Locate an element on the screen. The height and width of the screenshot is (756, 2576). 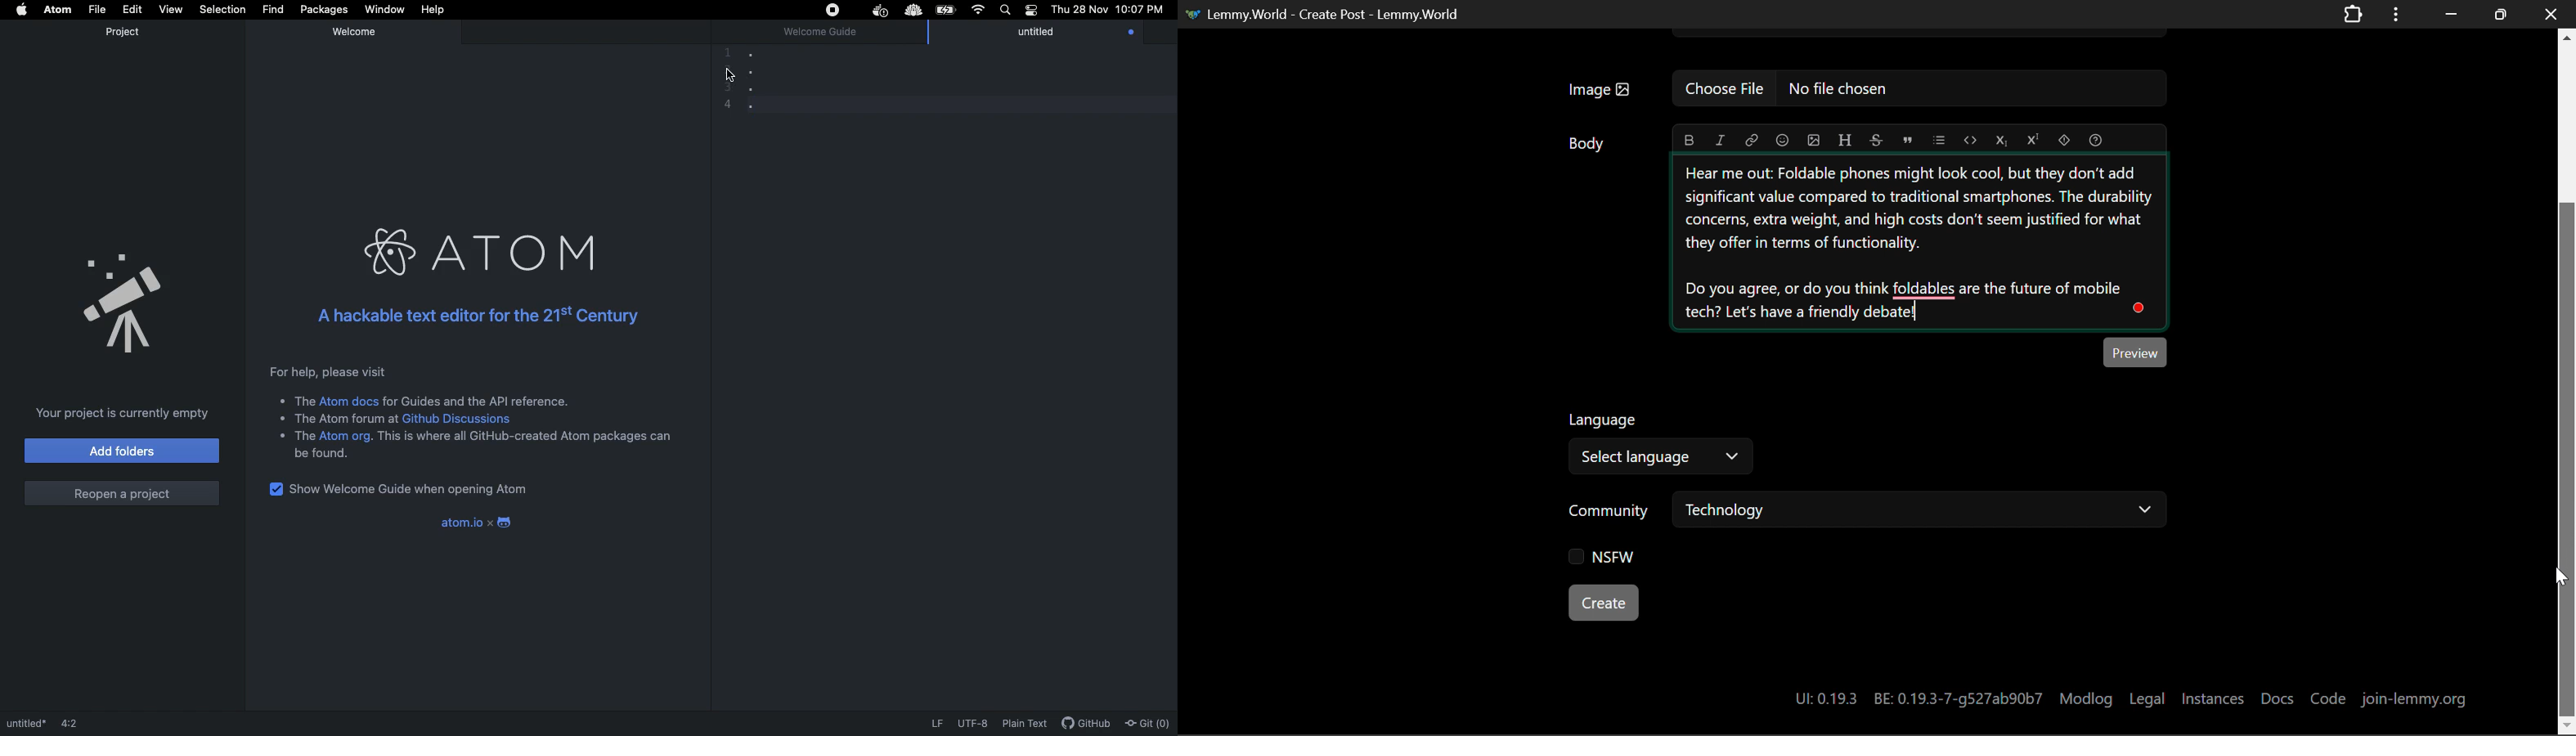
Application Options Menu is located at coordinates (2397, 13).